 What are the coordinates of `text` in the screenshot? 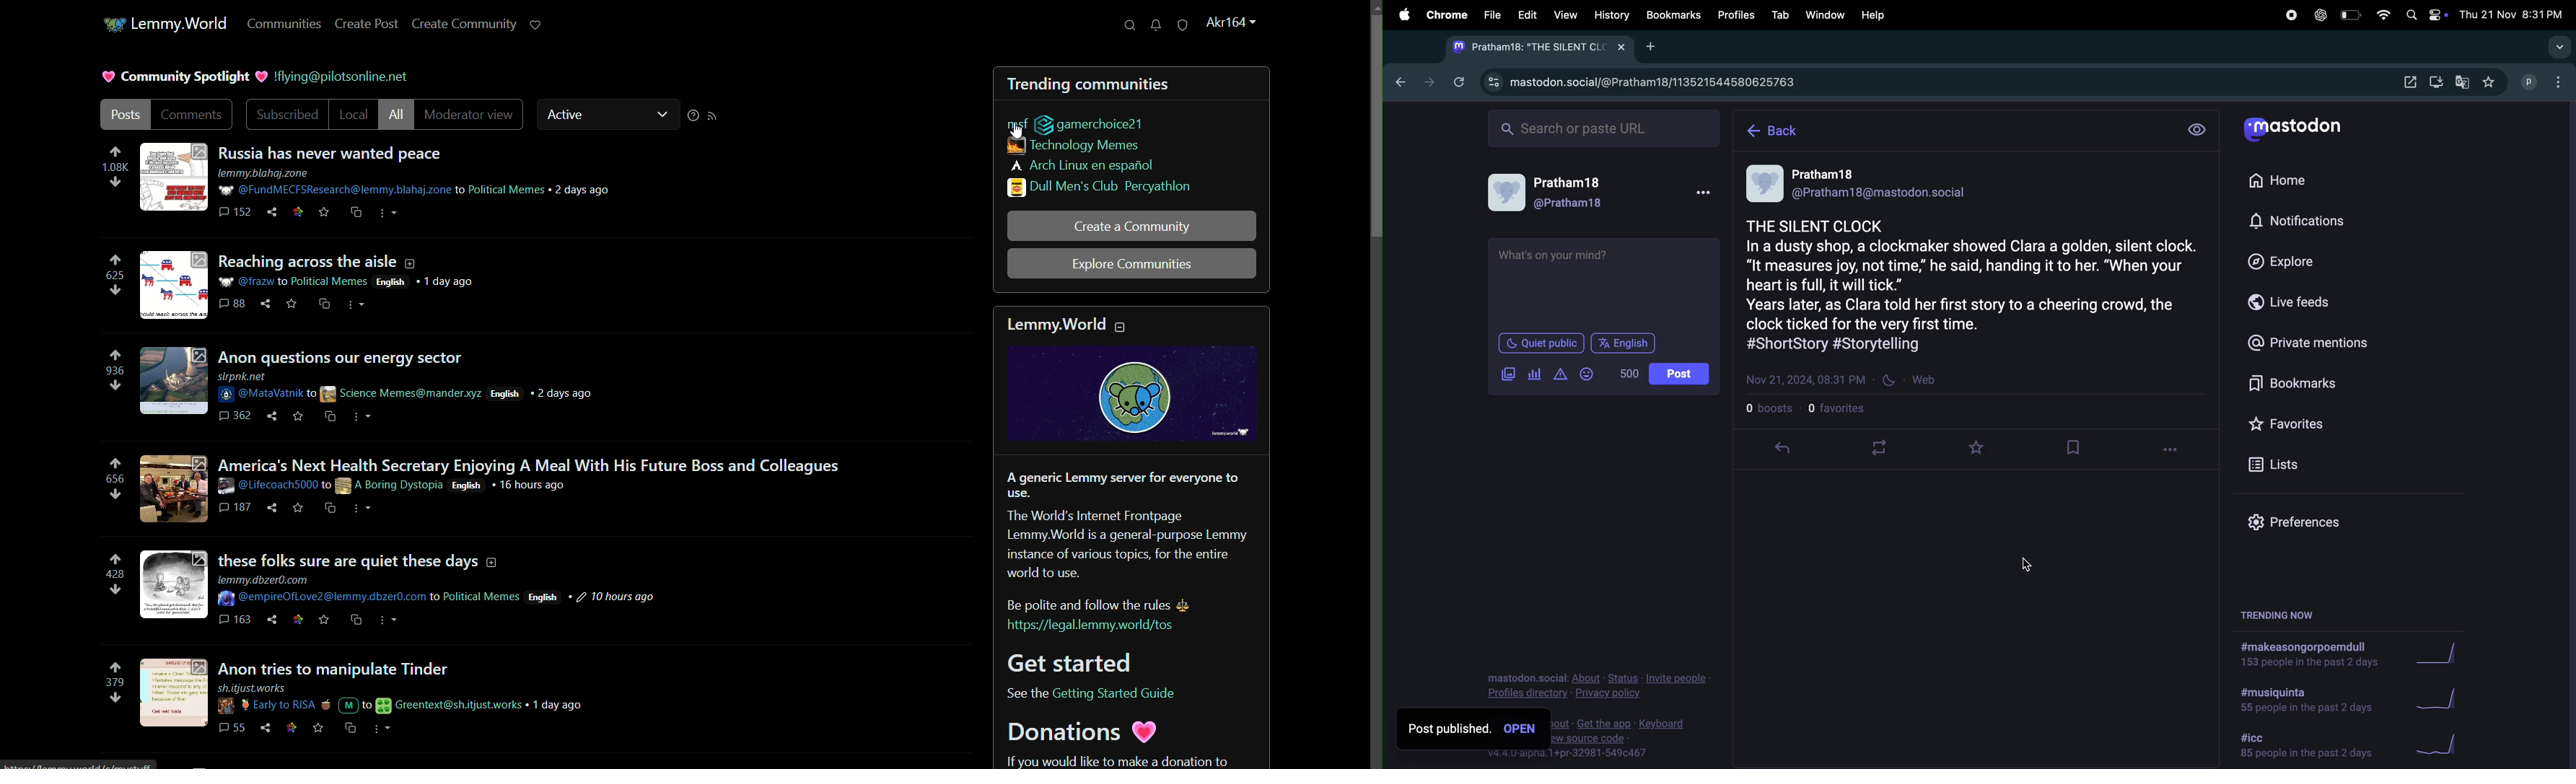 It's located at (1108, 759).